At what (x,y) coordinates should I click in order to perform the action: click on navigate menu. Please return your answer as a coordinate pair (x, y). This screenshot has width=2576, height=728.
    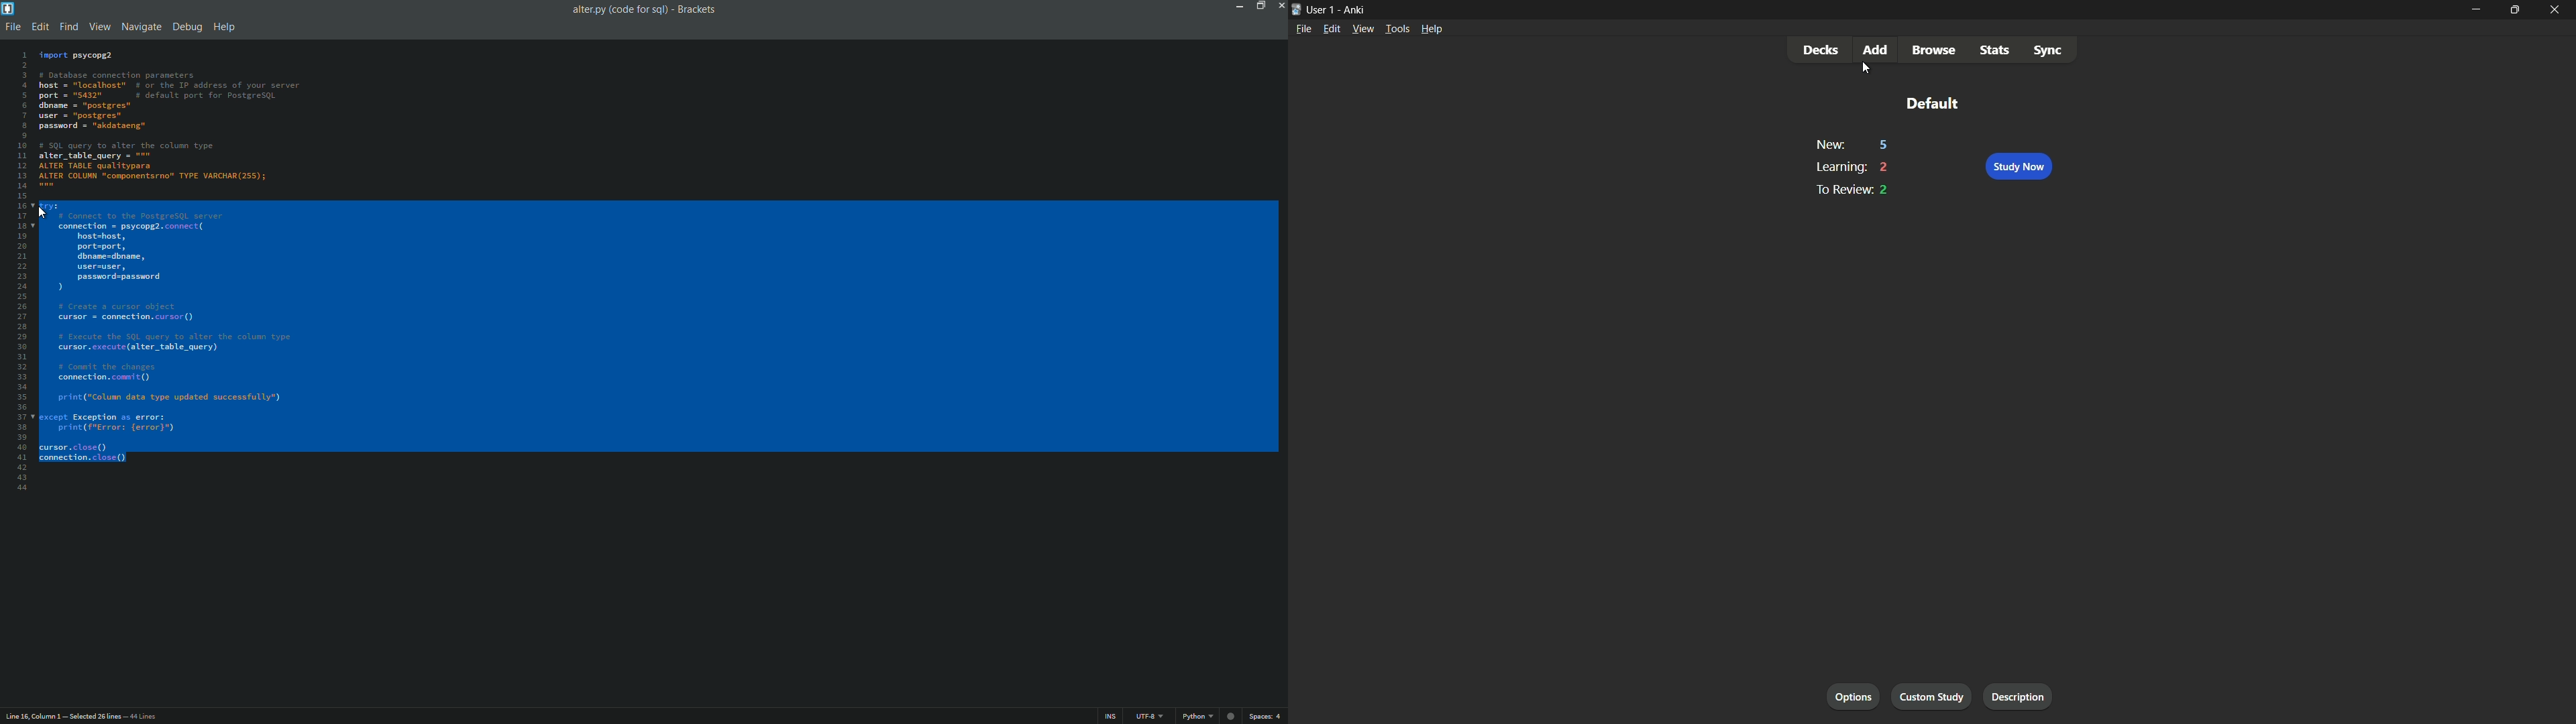
    Looking at the image, I should click on (140, 28).